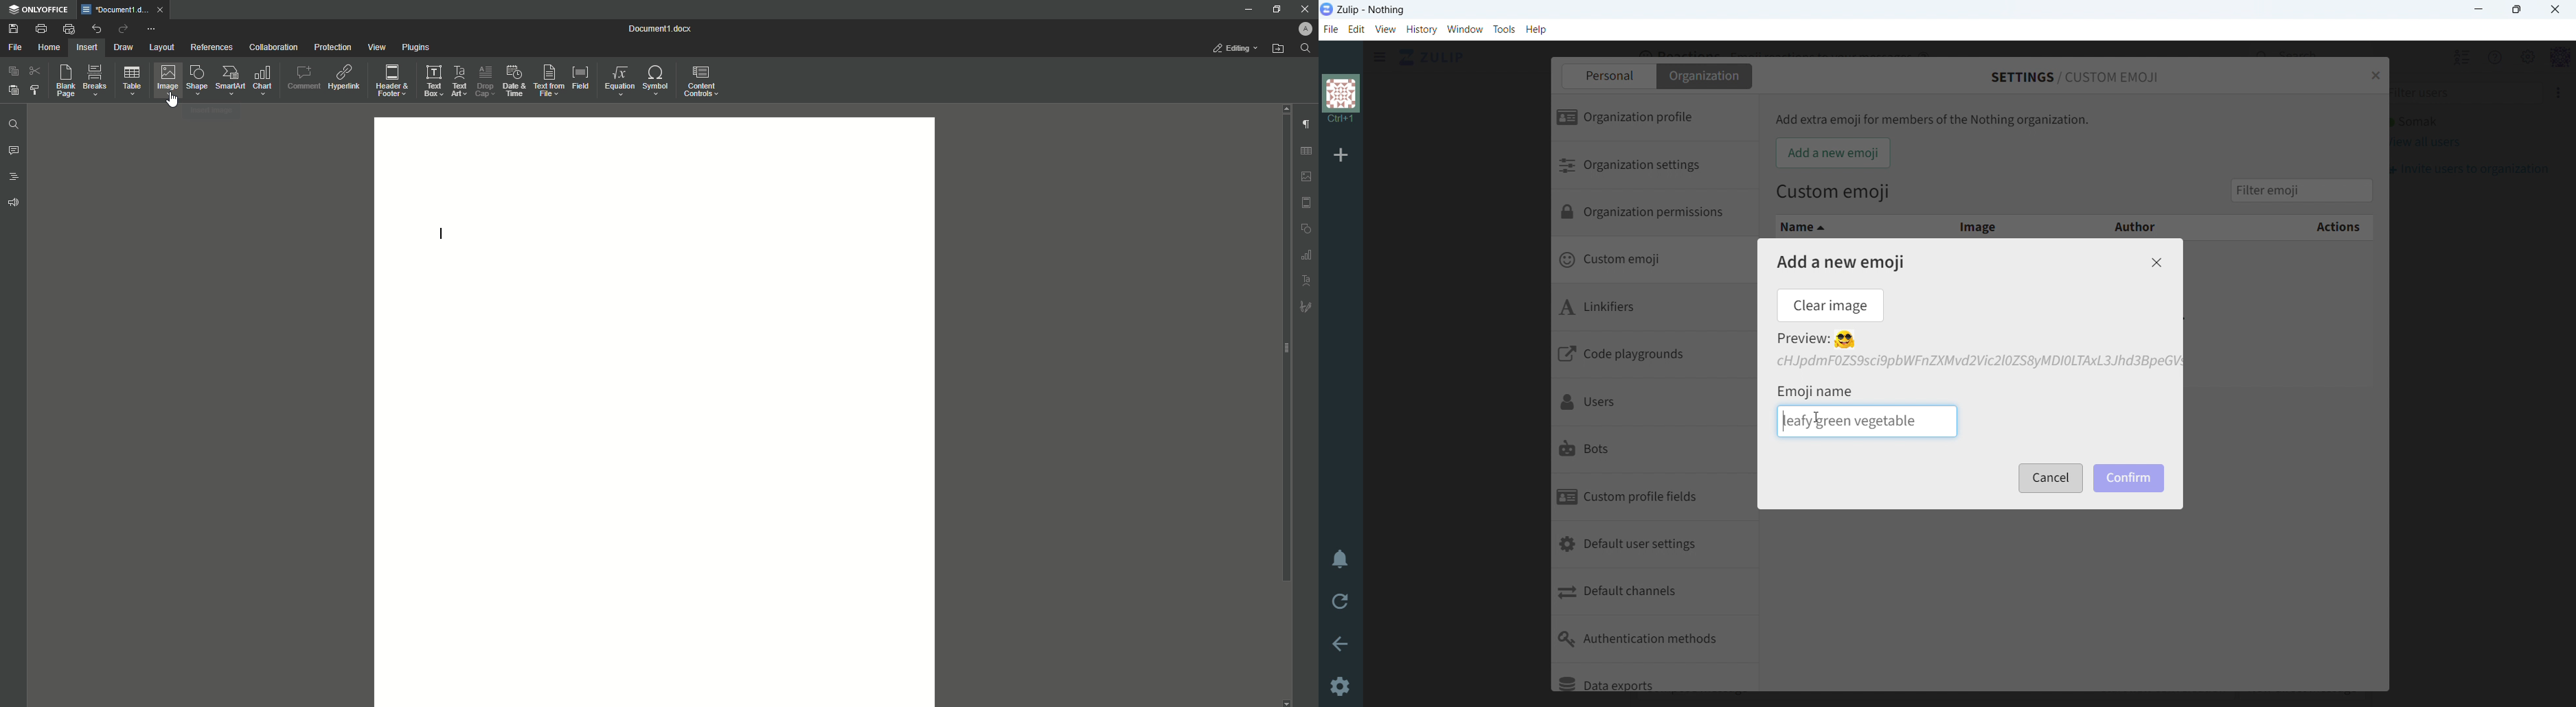 This screenshot has height=728, width=2576. What do you see at coordinates (2049, 479) in the screenshot?
I see `cancel` at bounding box center [2049, 479].